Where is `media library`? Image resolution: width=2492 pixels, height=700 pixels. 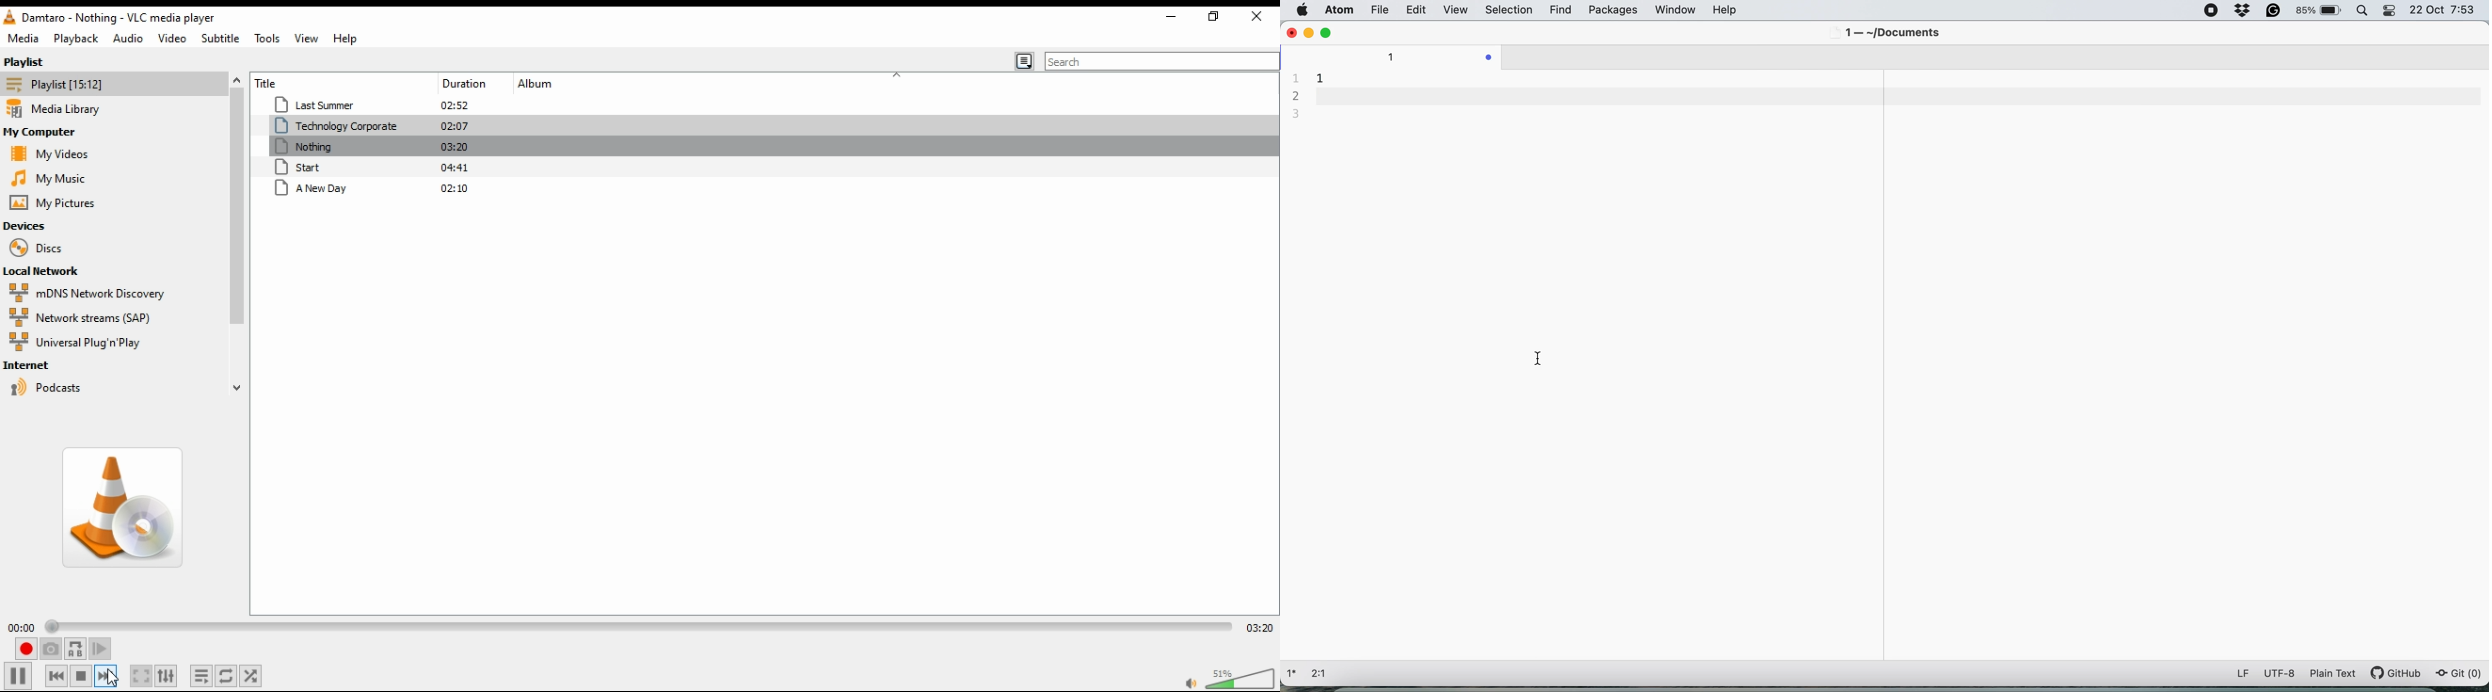 media library is located at coordinates (59, 109).